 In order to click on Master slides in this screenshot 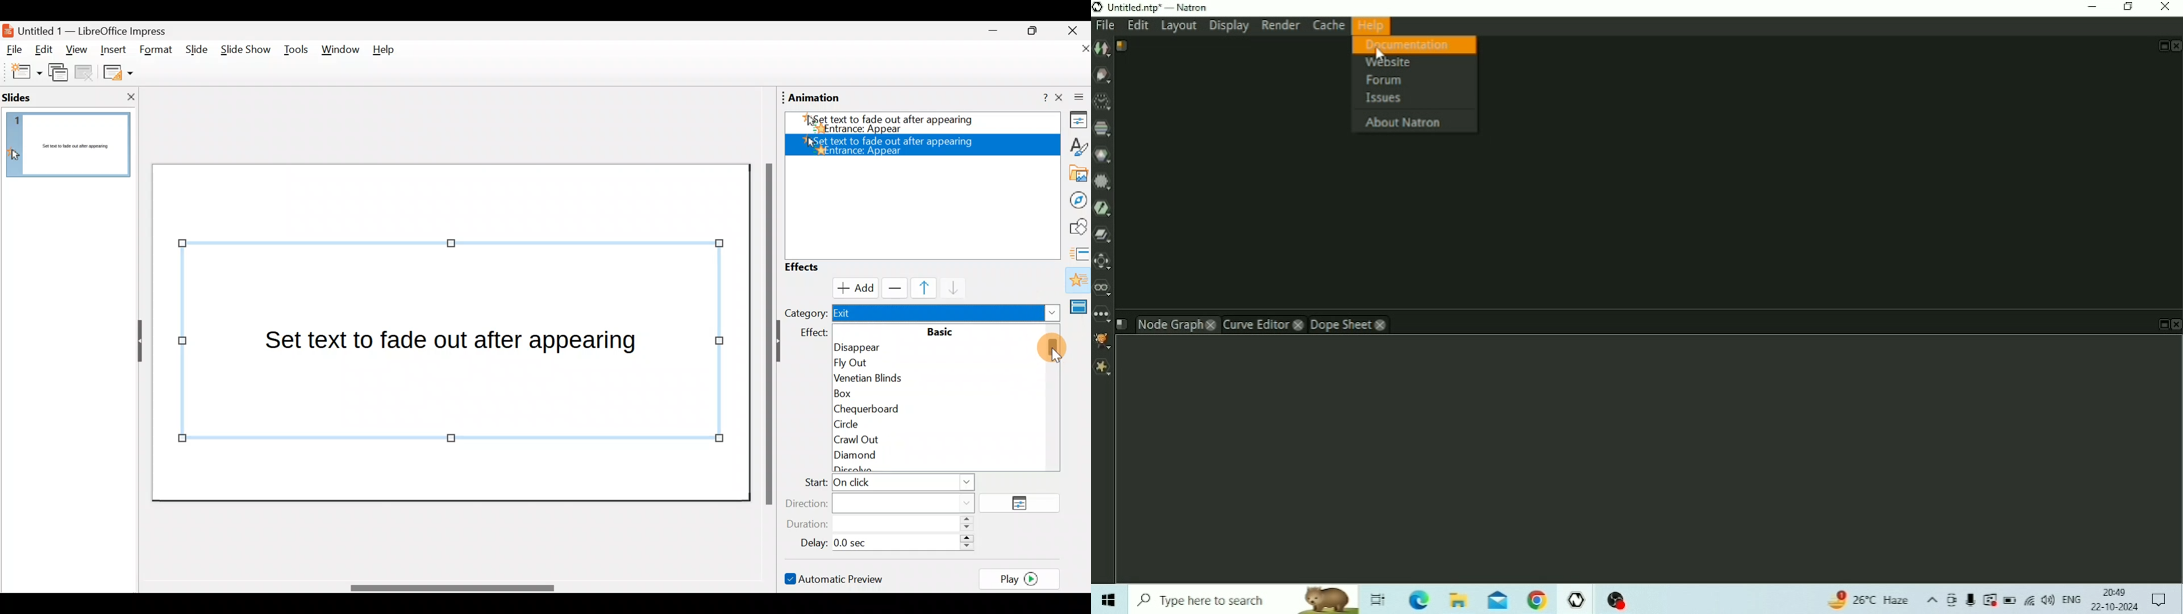, I will do `click(1081, 306)`.